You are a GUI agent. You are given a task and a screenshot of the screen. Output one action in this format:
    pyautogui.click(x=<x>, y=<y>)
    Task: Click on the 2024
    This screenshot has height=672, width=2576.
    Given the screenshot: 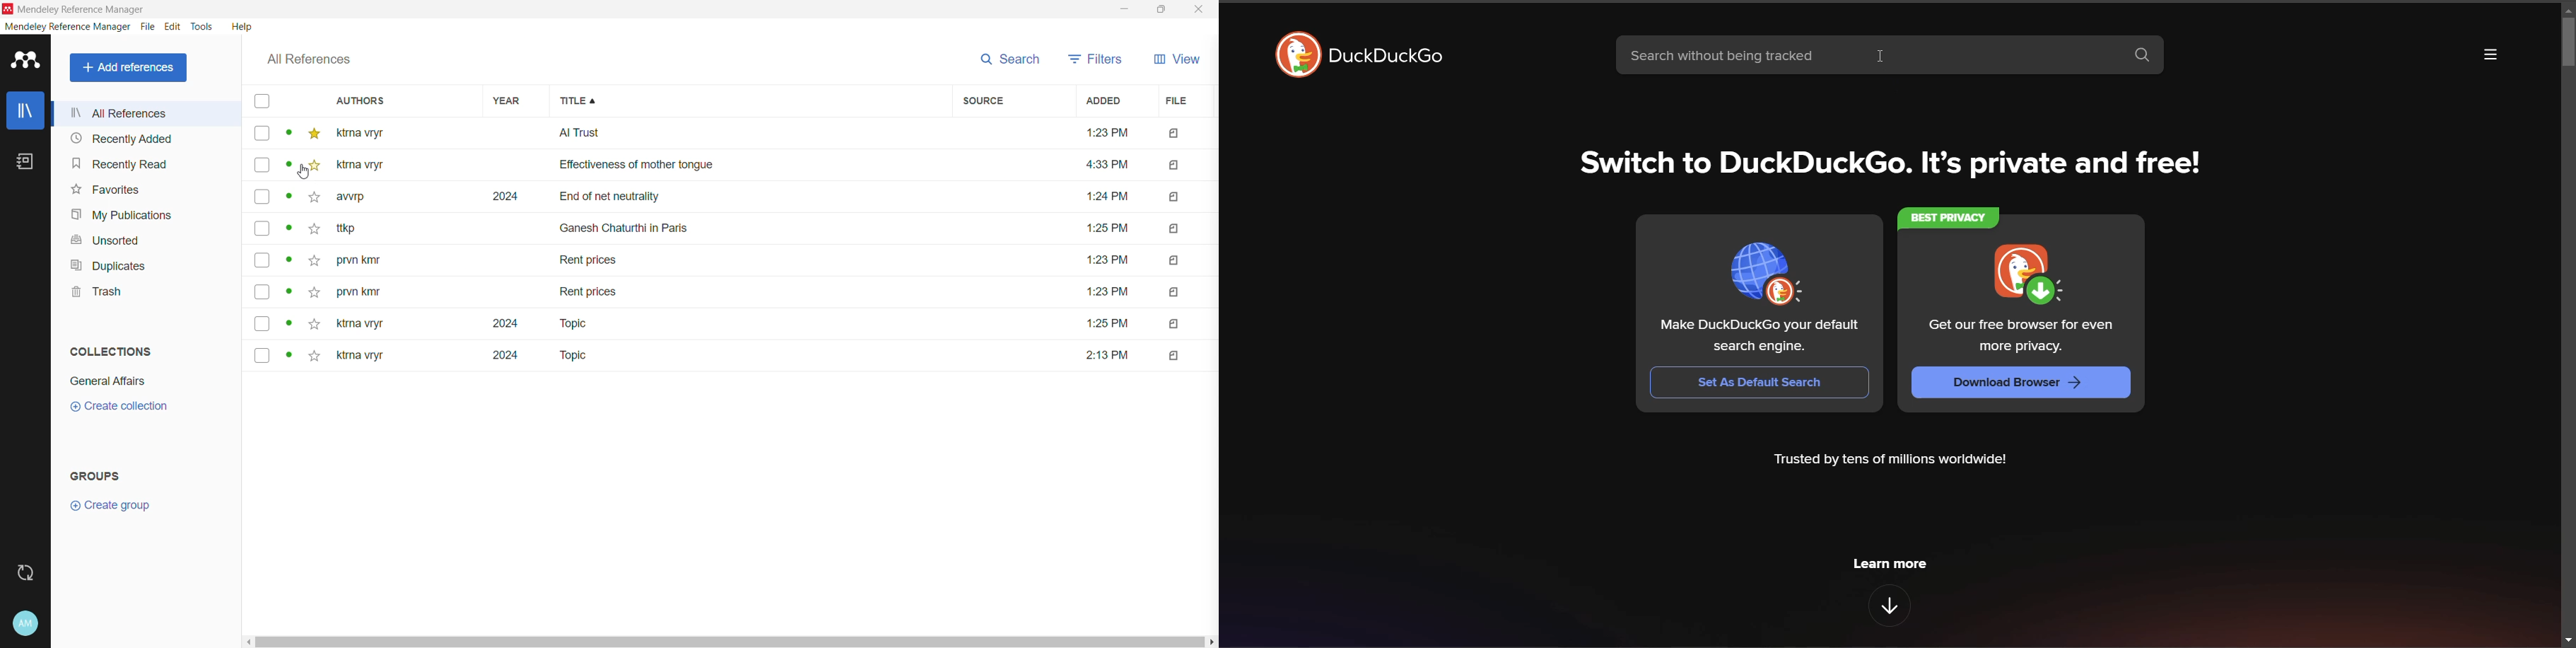 What is the action you would take?
    pyautogui.click(x=502, y=197)
    